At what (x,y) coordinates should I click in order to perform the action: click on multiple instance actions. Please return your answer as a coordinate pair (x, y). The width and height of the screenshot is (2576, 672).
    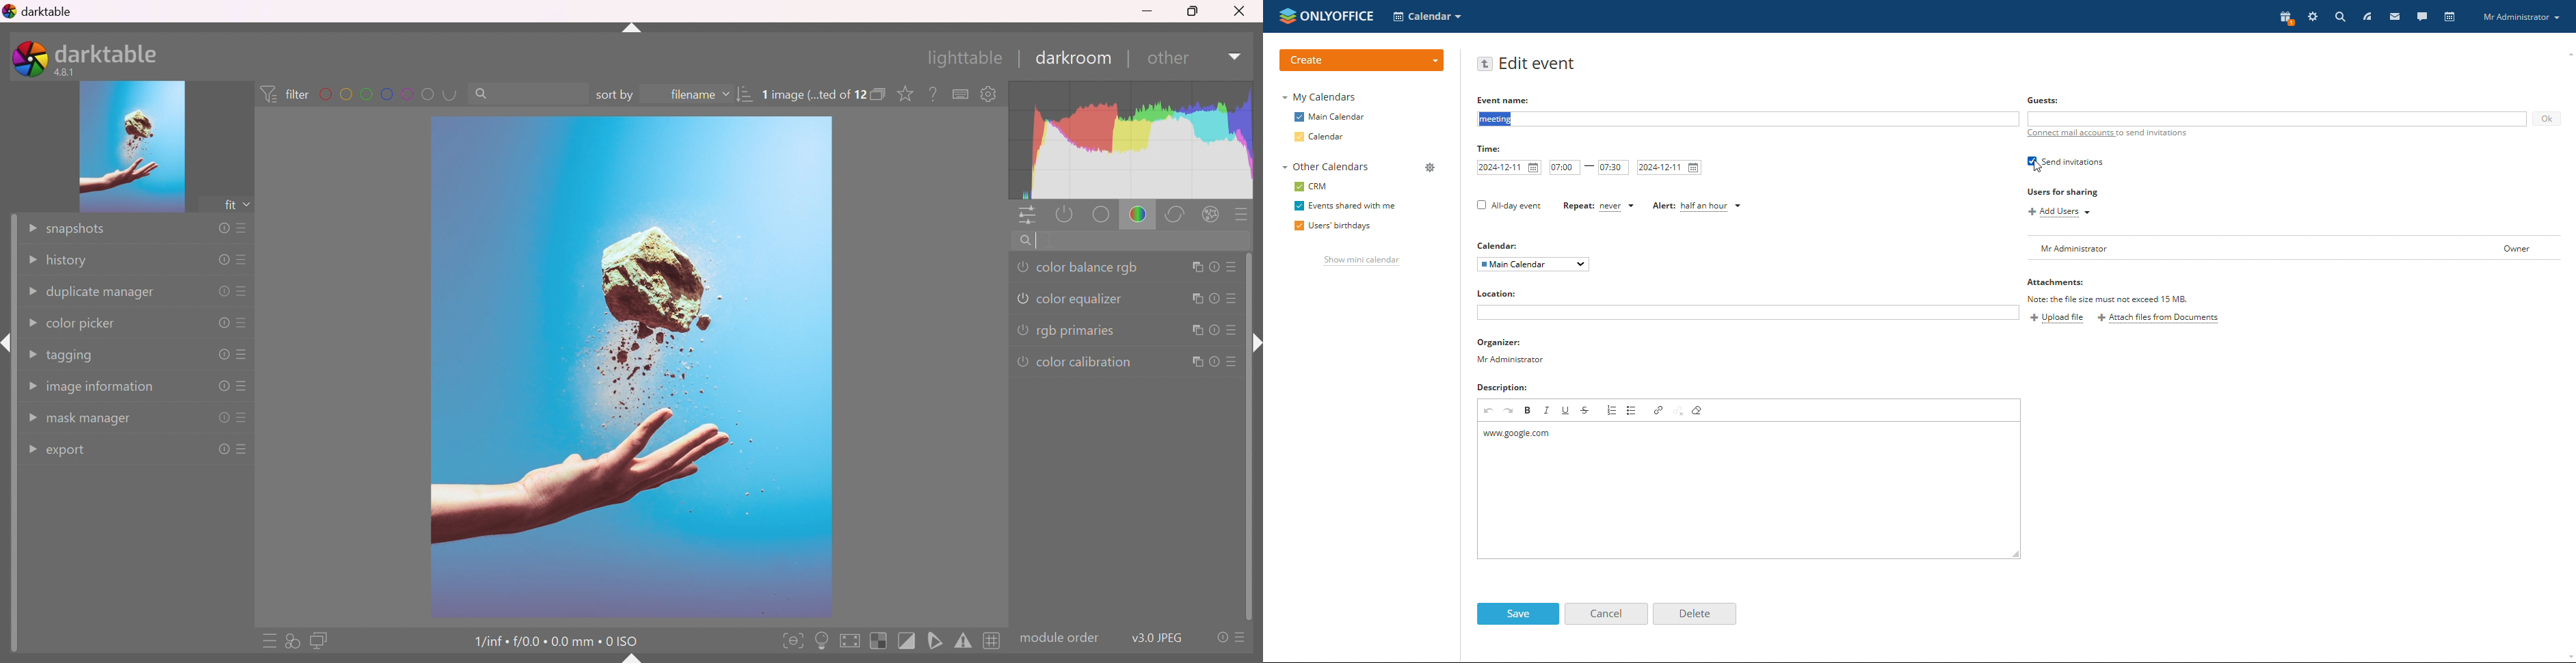
    Looking at the image, I should click on (1195, 300).